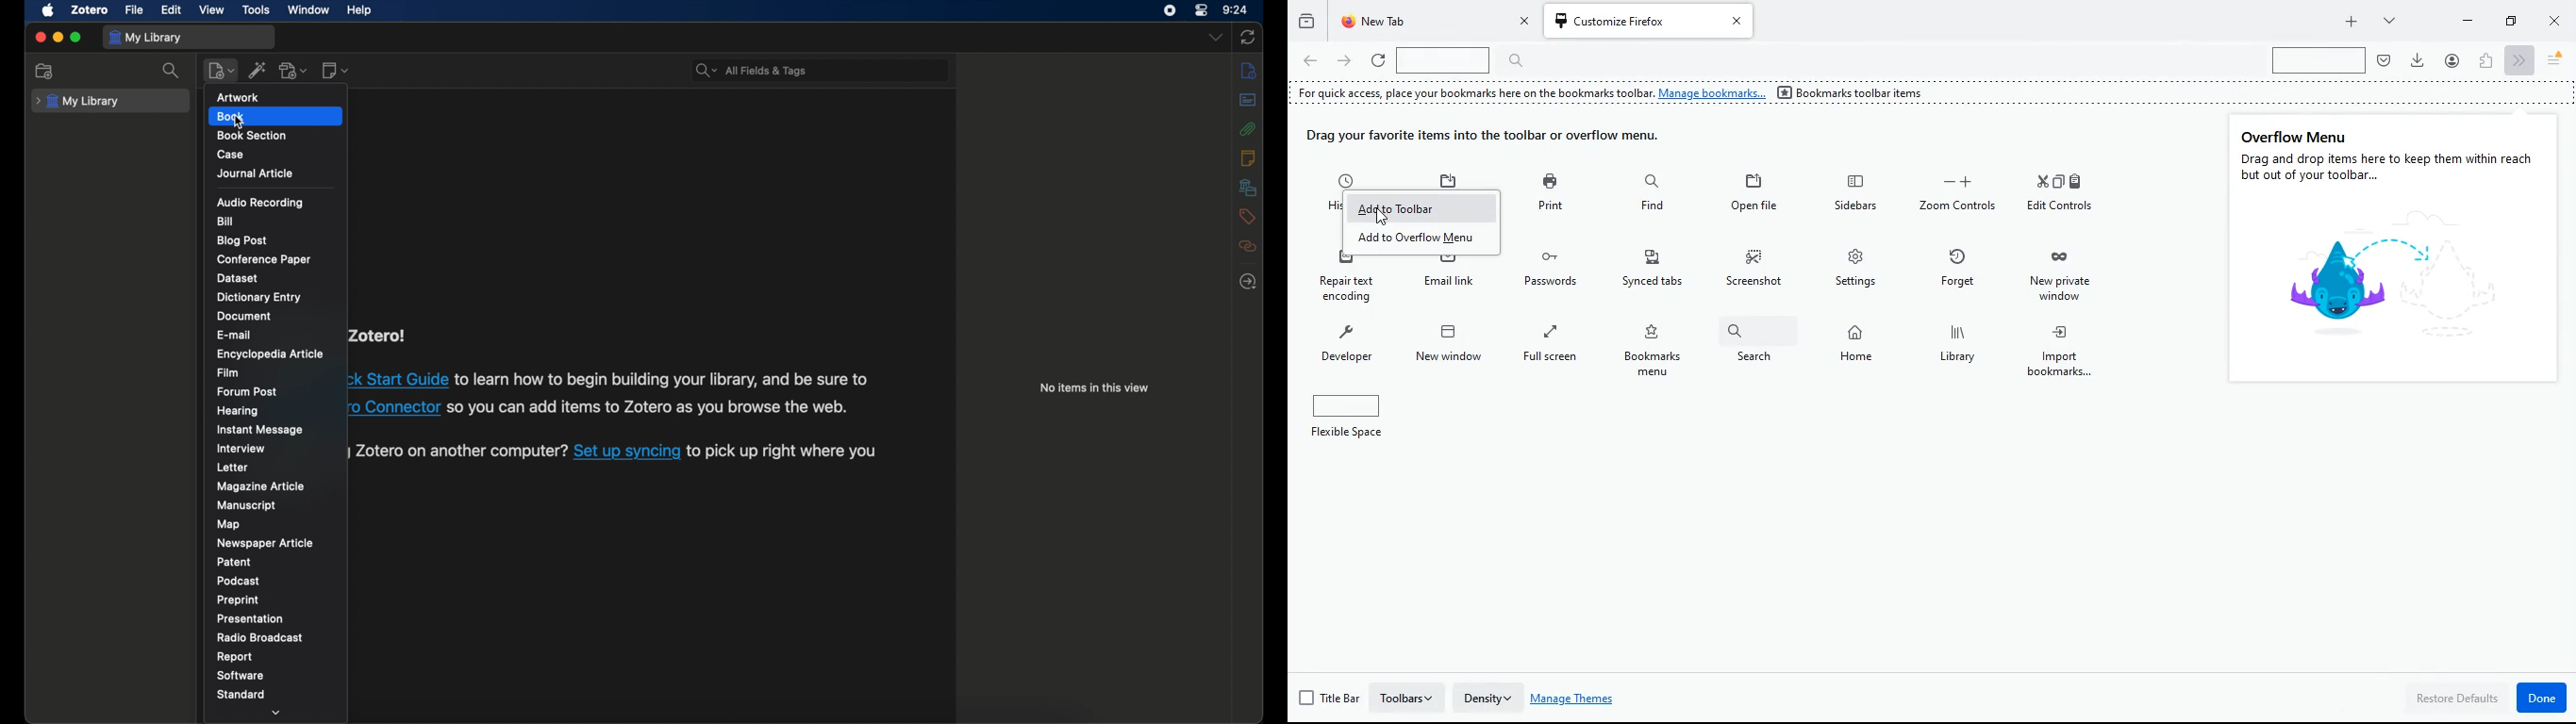 The image size is (2576, 728). What do you see at coordinates (2457, 699) in the screenshot?
I see `restore defaults` at bounding box center [2457, 699].